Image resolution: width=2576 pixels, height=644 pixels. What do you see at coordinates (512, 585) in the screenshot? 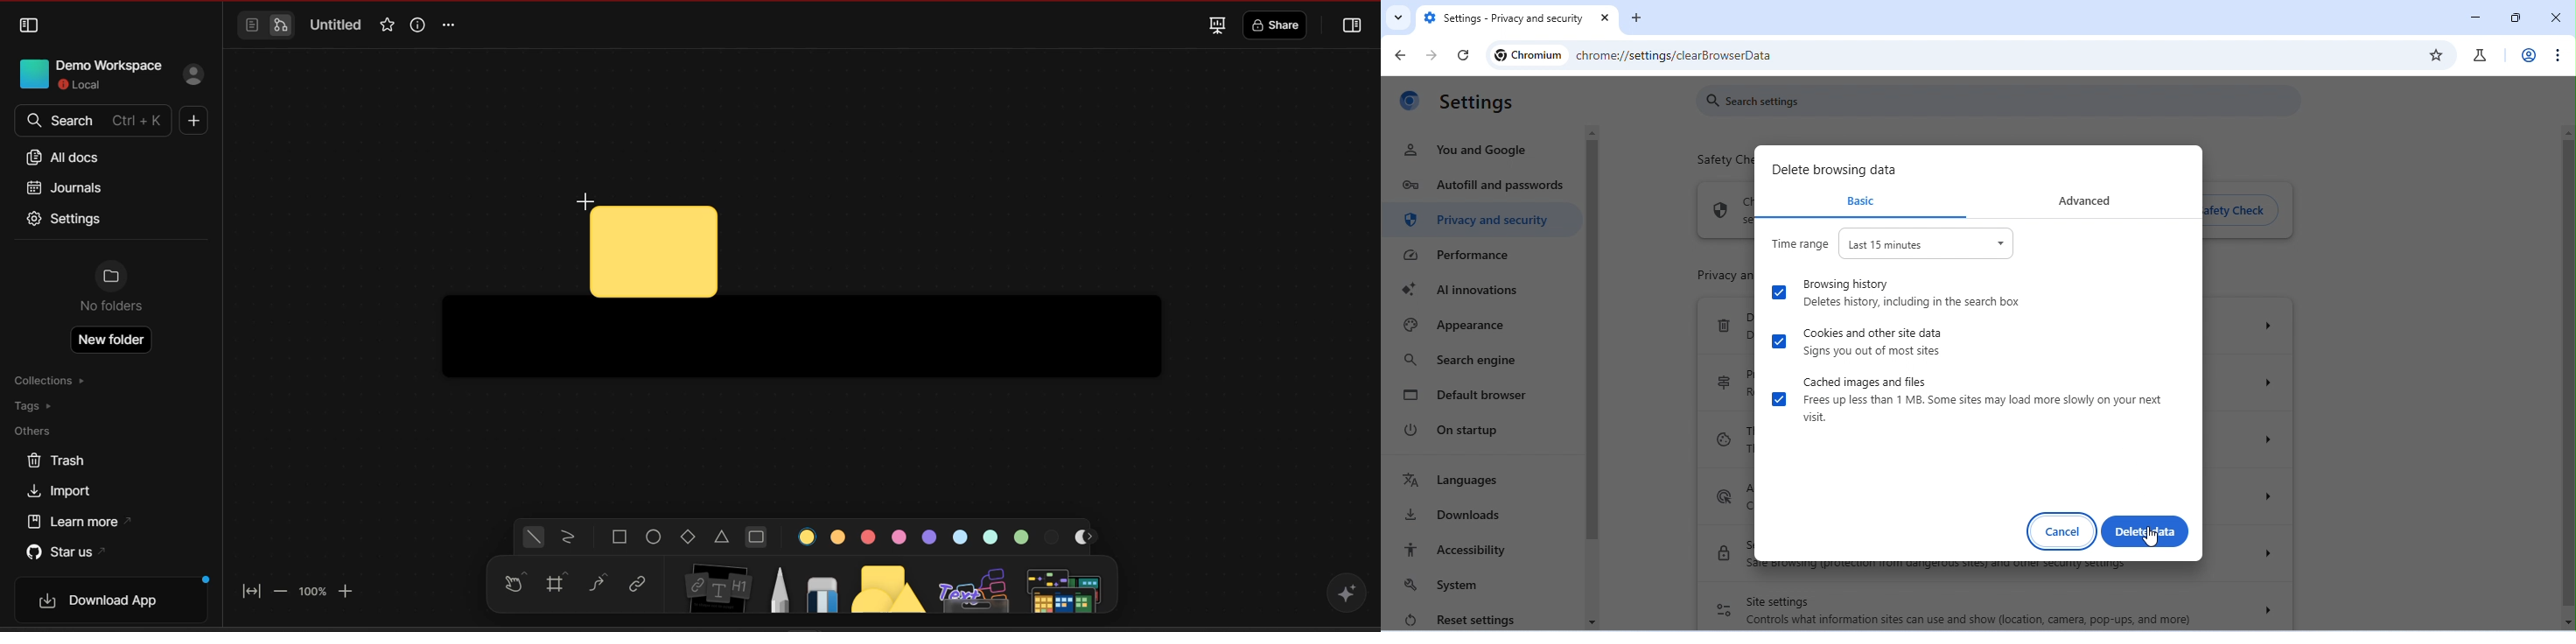
I see `hand` at bounding box center [512, 585].